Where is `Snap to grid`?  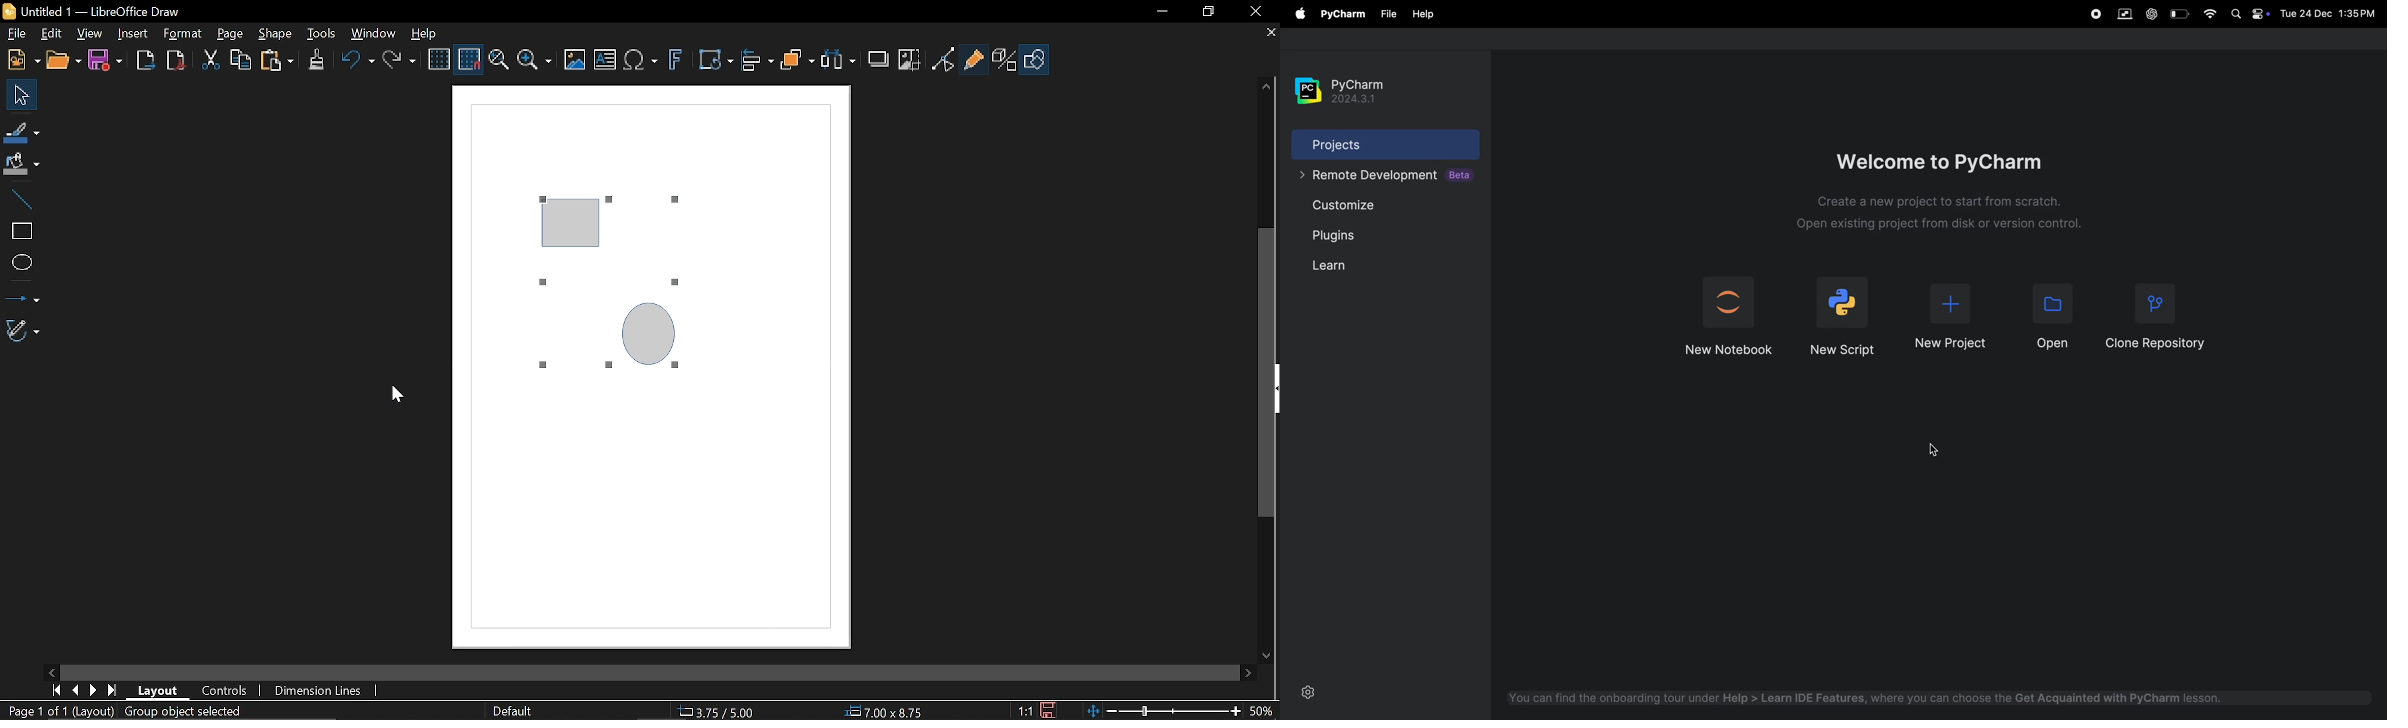
Snap to grid is located at coordinates (470, 59).